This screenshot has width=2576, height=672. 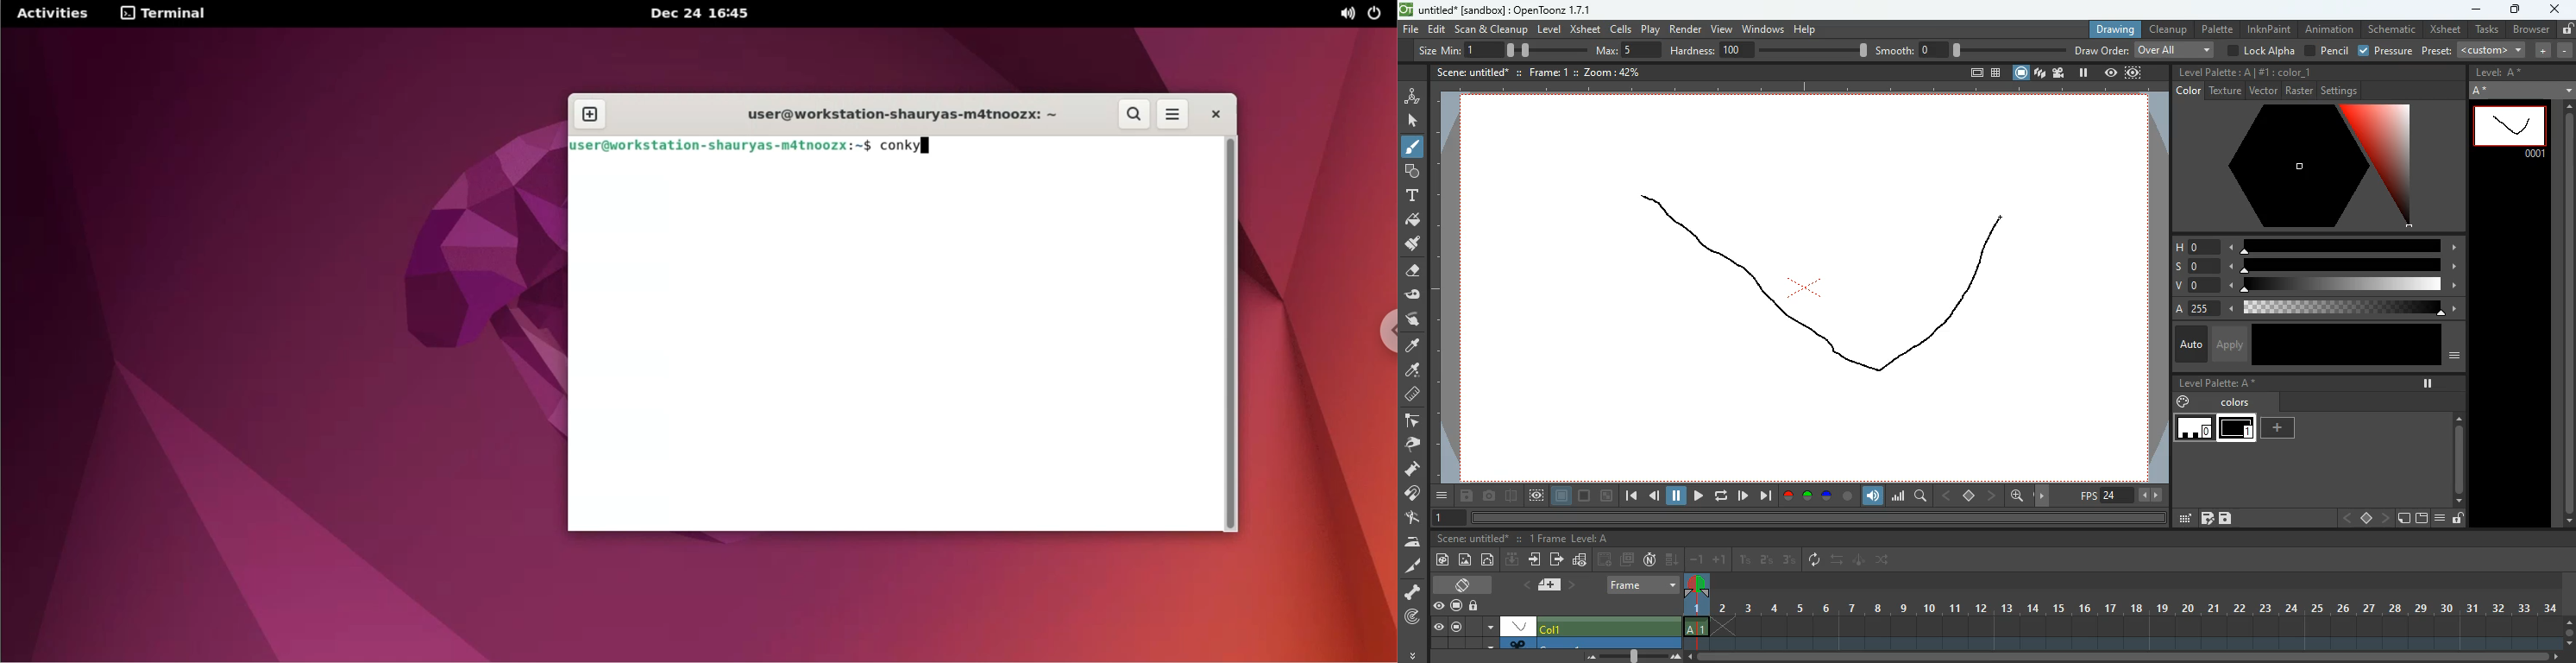 I want to click on measure, so click(x=1411, y=395).